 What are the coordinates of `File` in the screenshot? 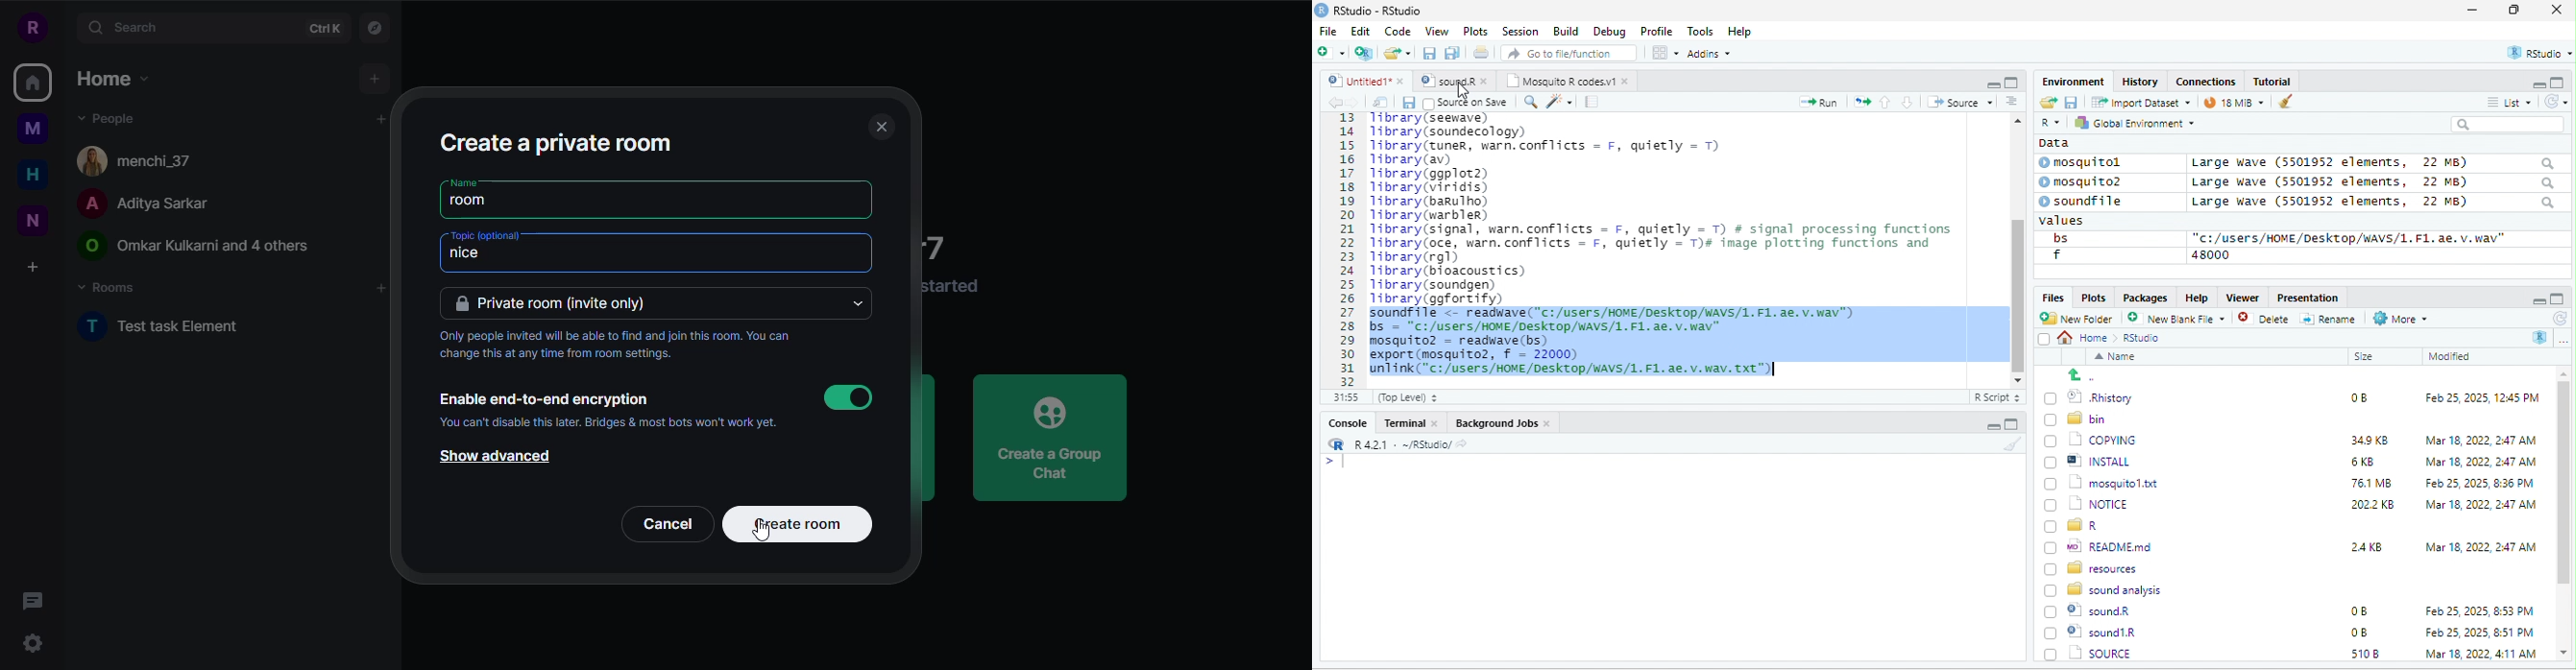 It's located at (1328, 31).